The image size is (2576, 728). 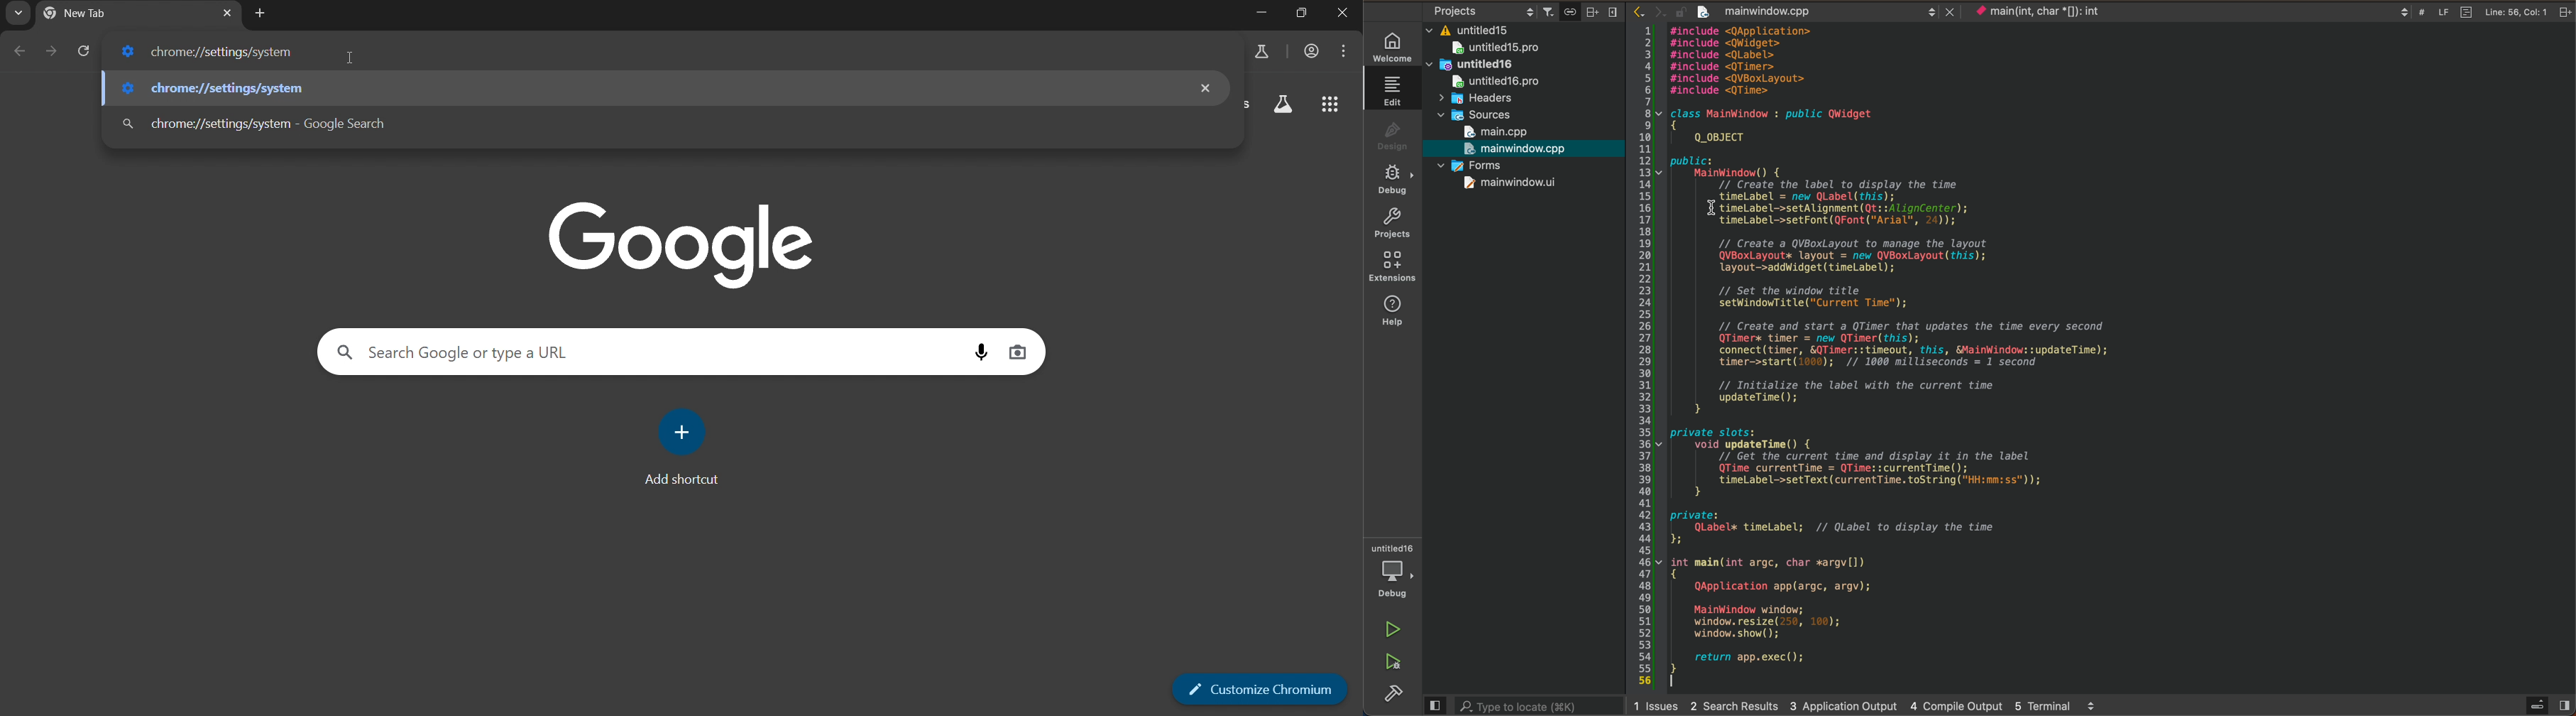 I want to click on build, so click(x=1391, y=694).